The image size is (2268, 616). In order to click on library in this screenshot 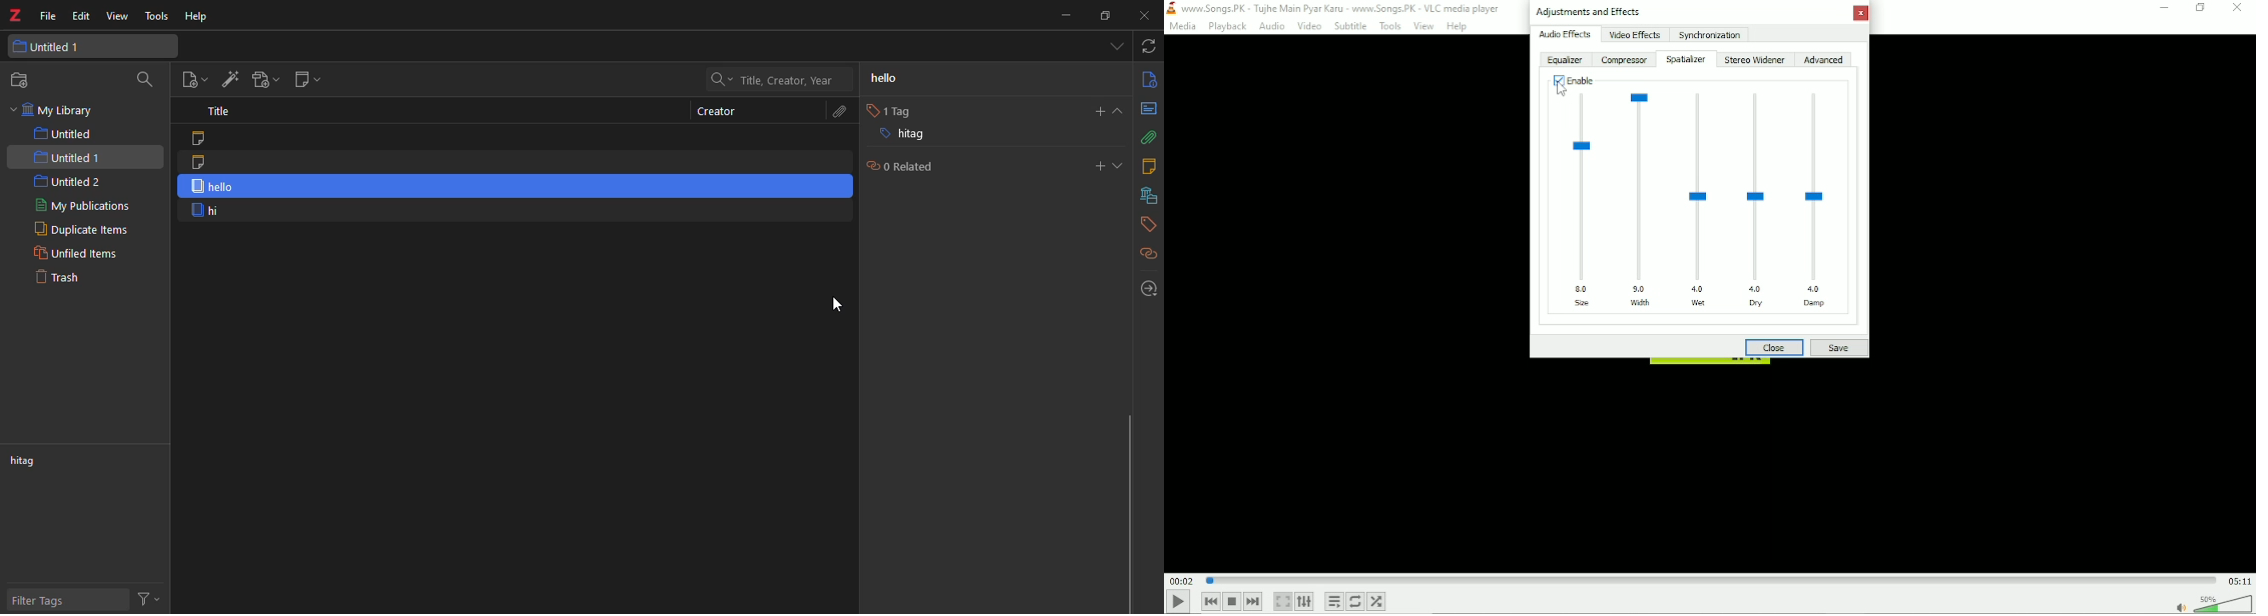, I will do `click(1147, 195)`.